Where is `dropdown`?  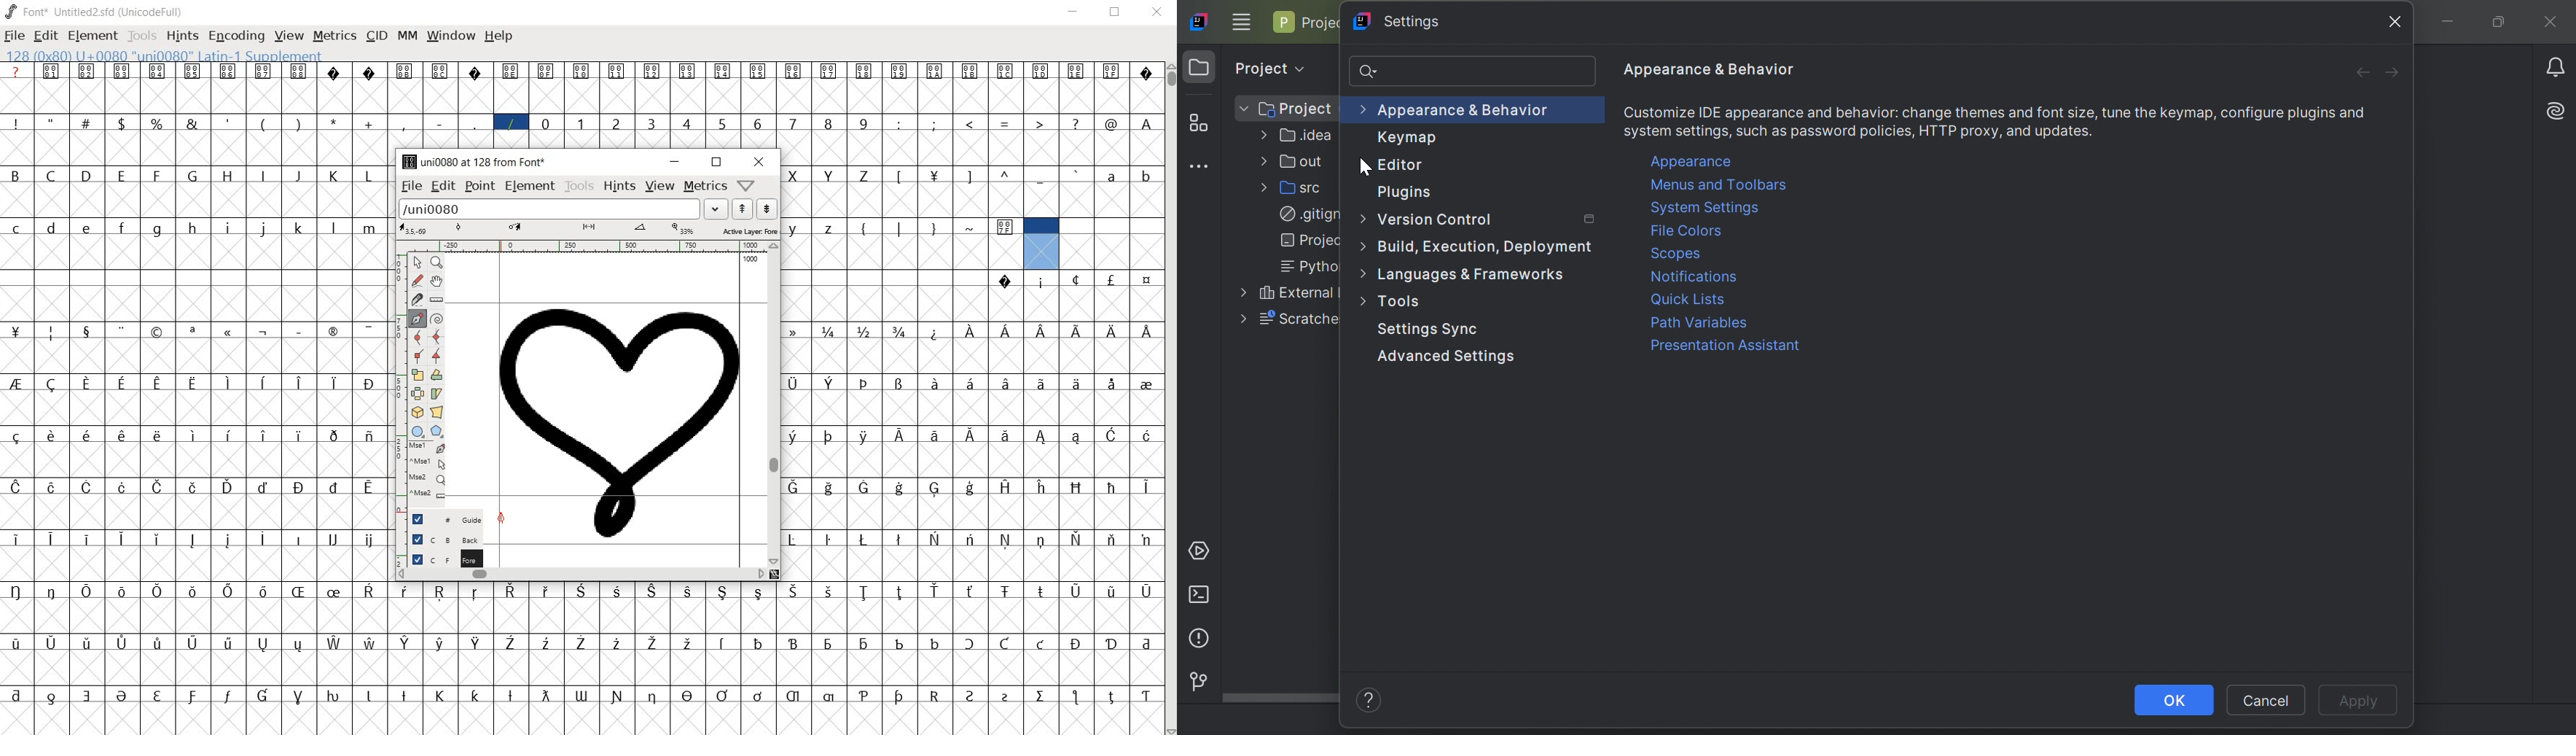 dropdown is located at coordinates (717, 209).